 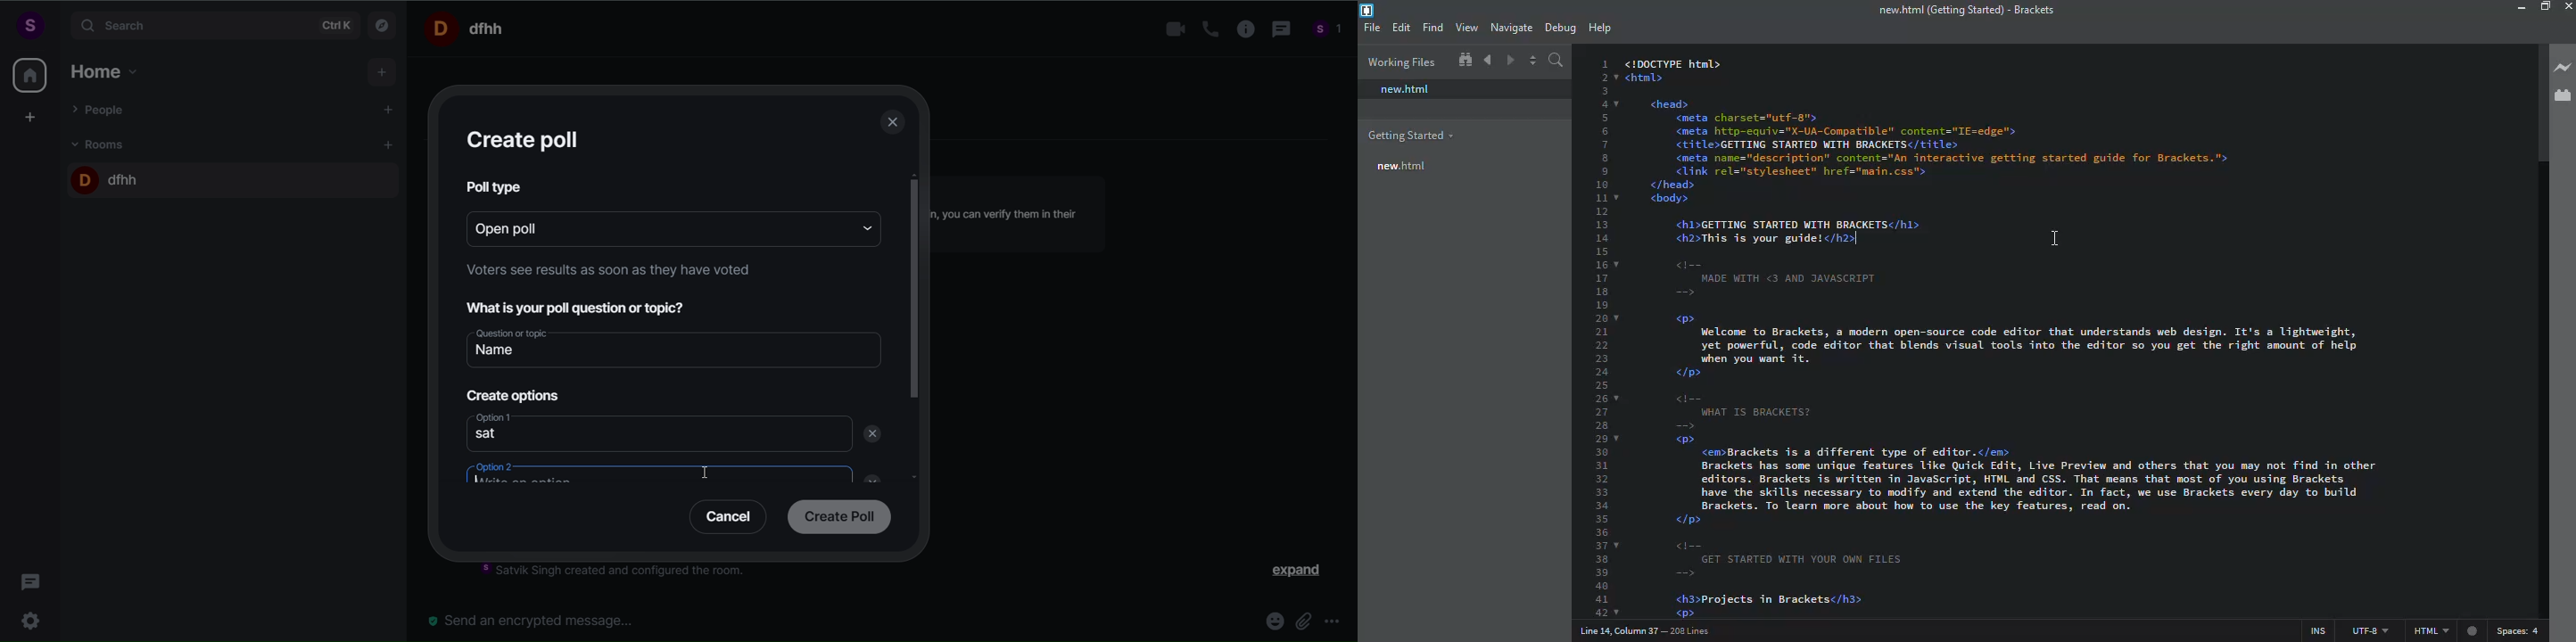 What do you see at coordinates (863, 227) in the screenshot?
I see `poll type dropdown` at bounding box center [863, 227].